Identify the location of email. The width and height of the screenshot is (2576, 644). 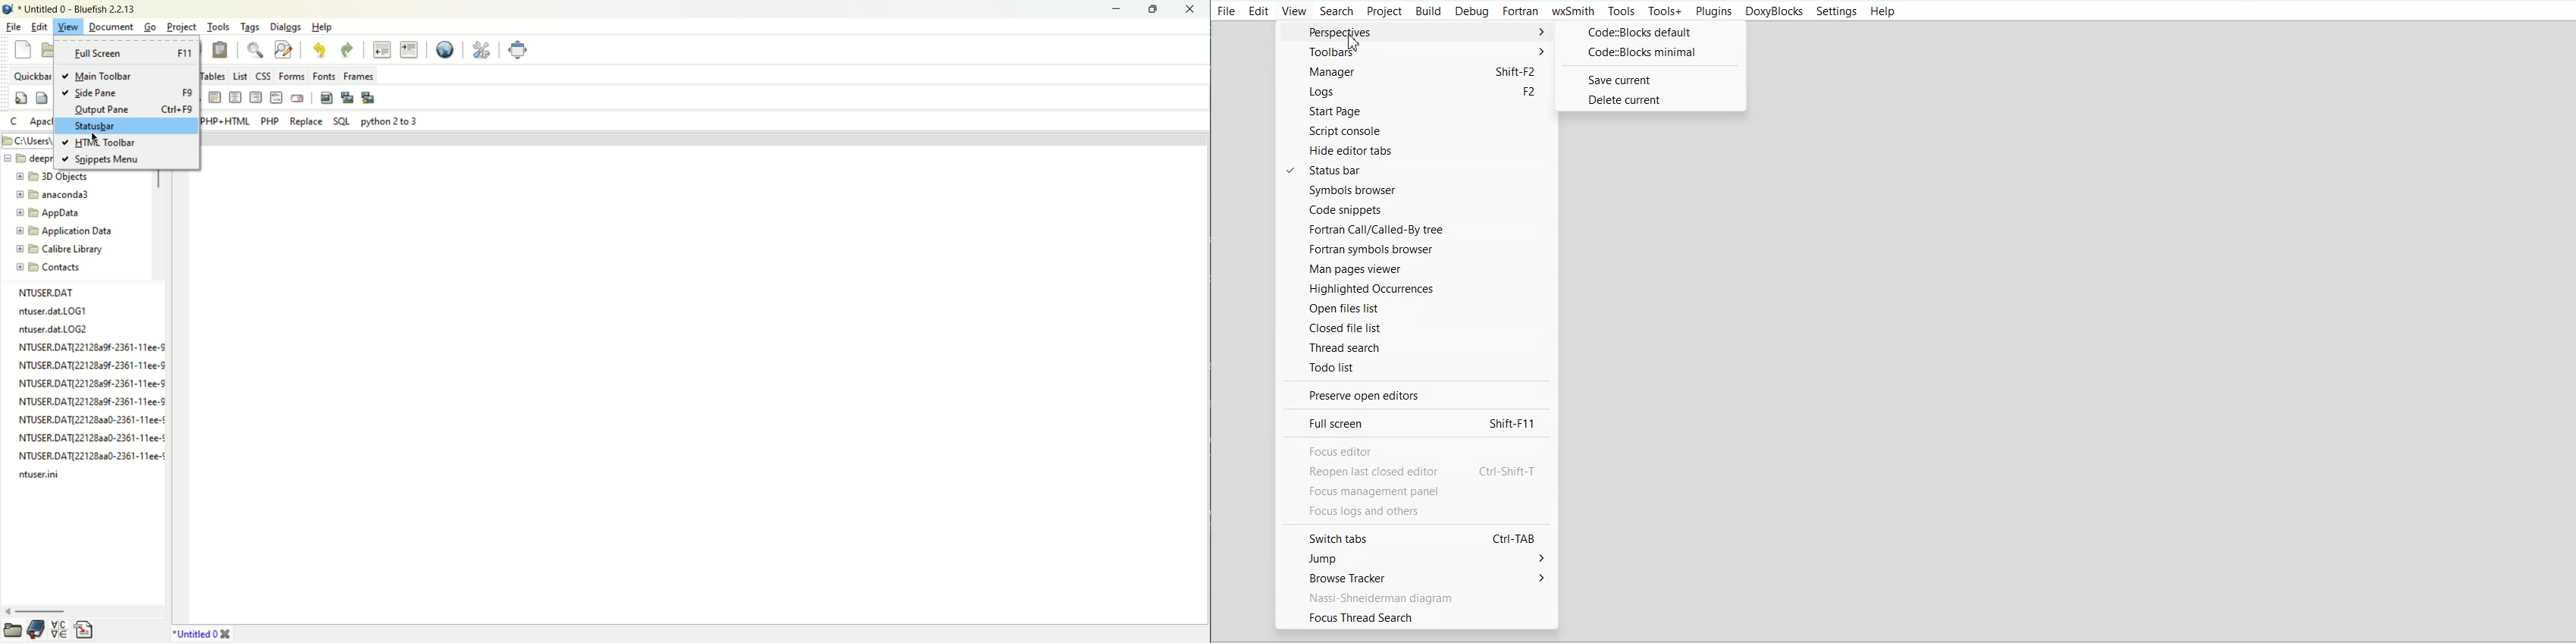
(297, 97).